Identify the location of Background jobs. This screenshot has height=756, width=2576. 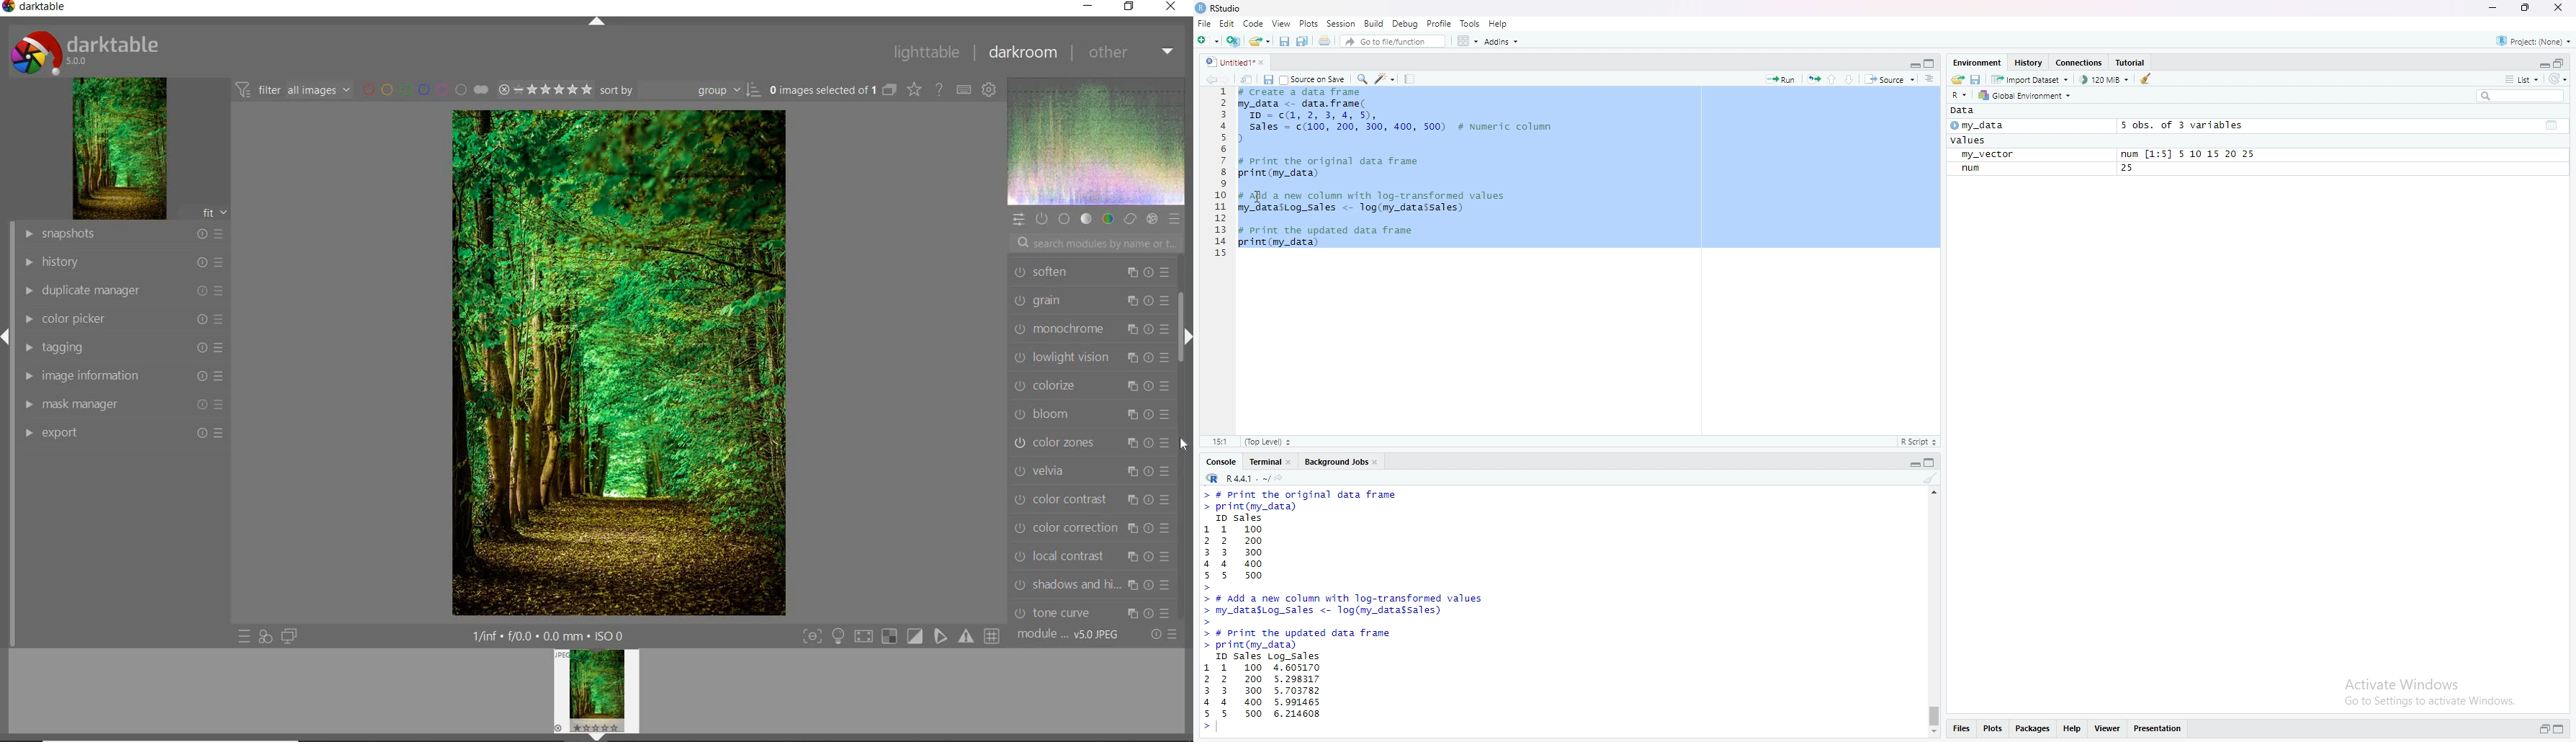
(1337, 463).